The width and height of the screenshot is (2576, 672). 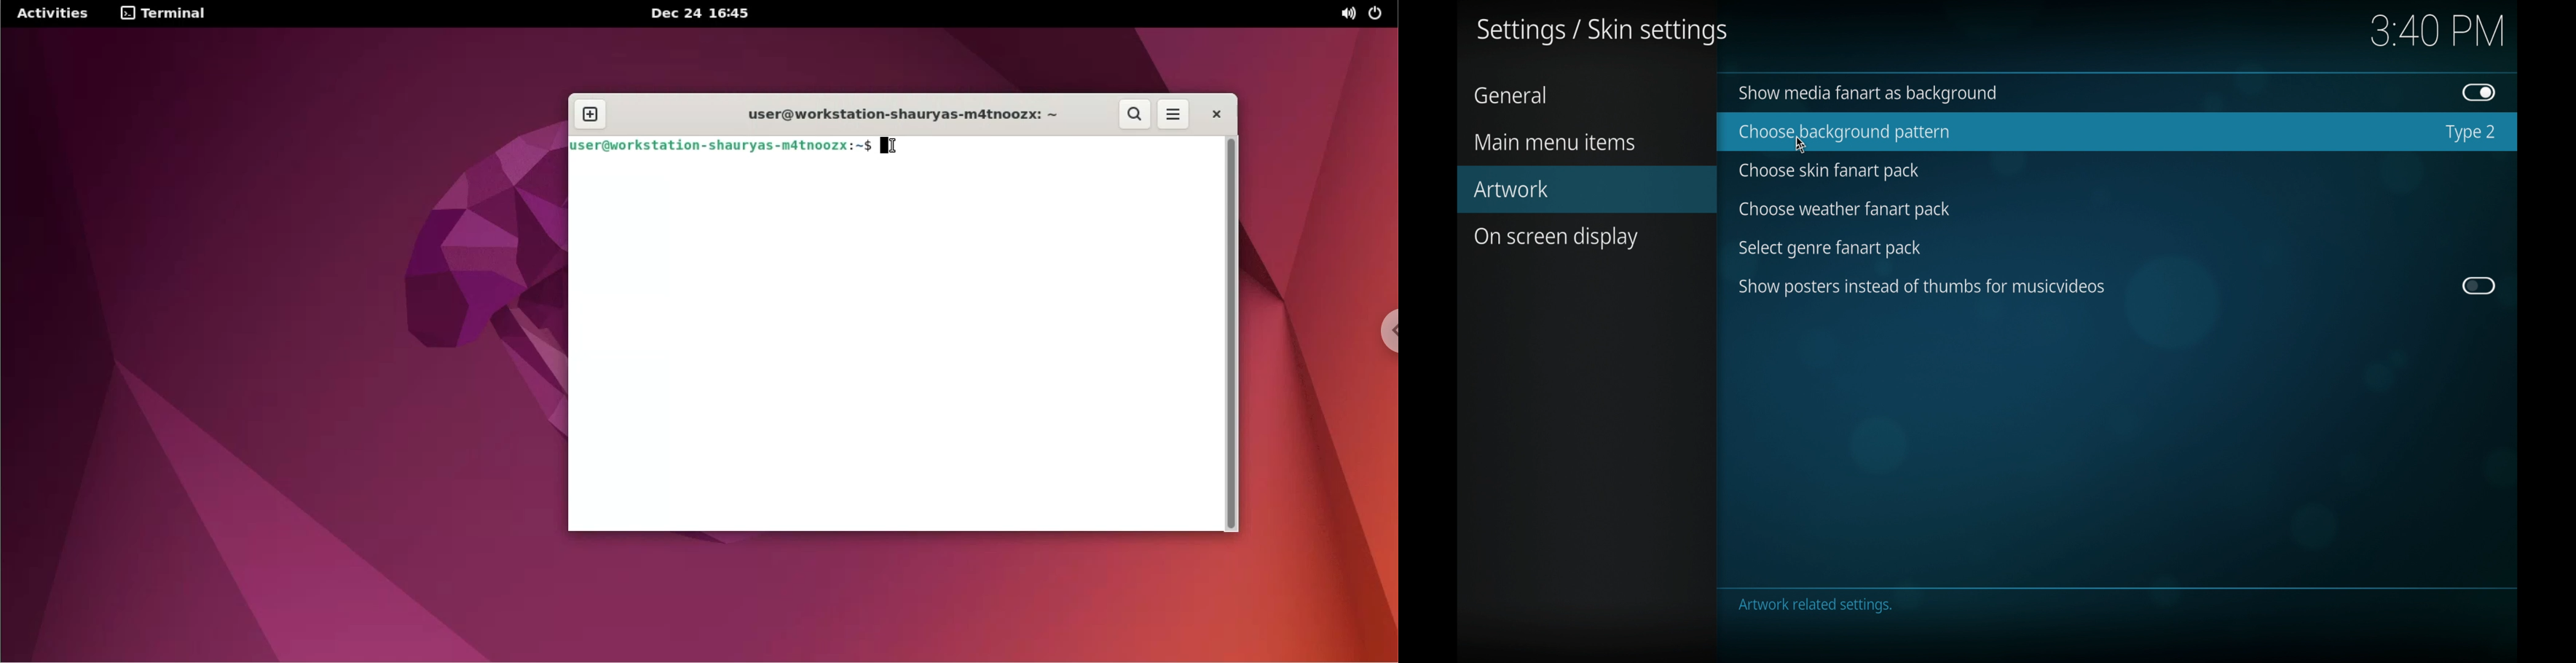 I want to click on choose background pattern highlighted, so click(x=2115, y=132).